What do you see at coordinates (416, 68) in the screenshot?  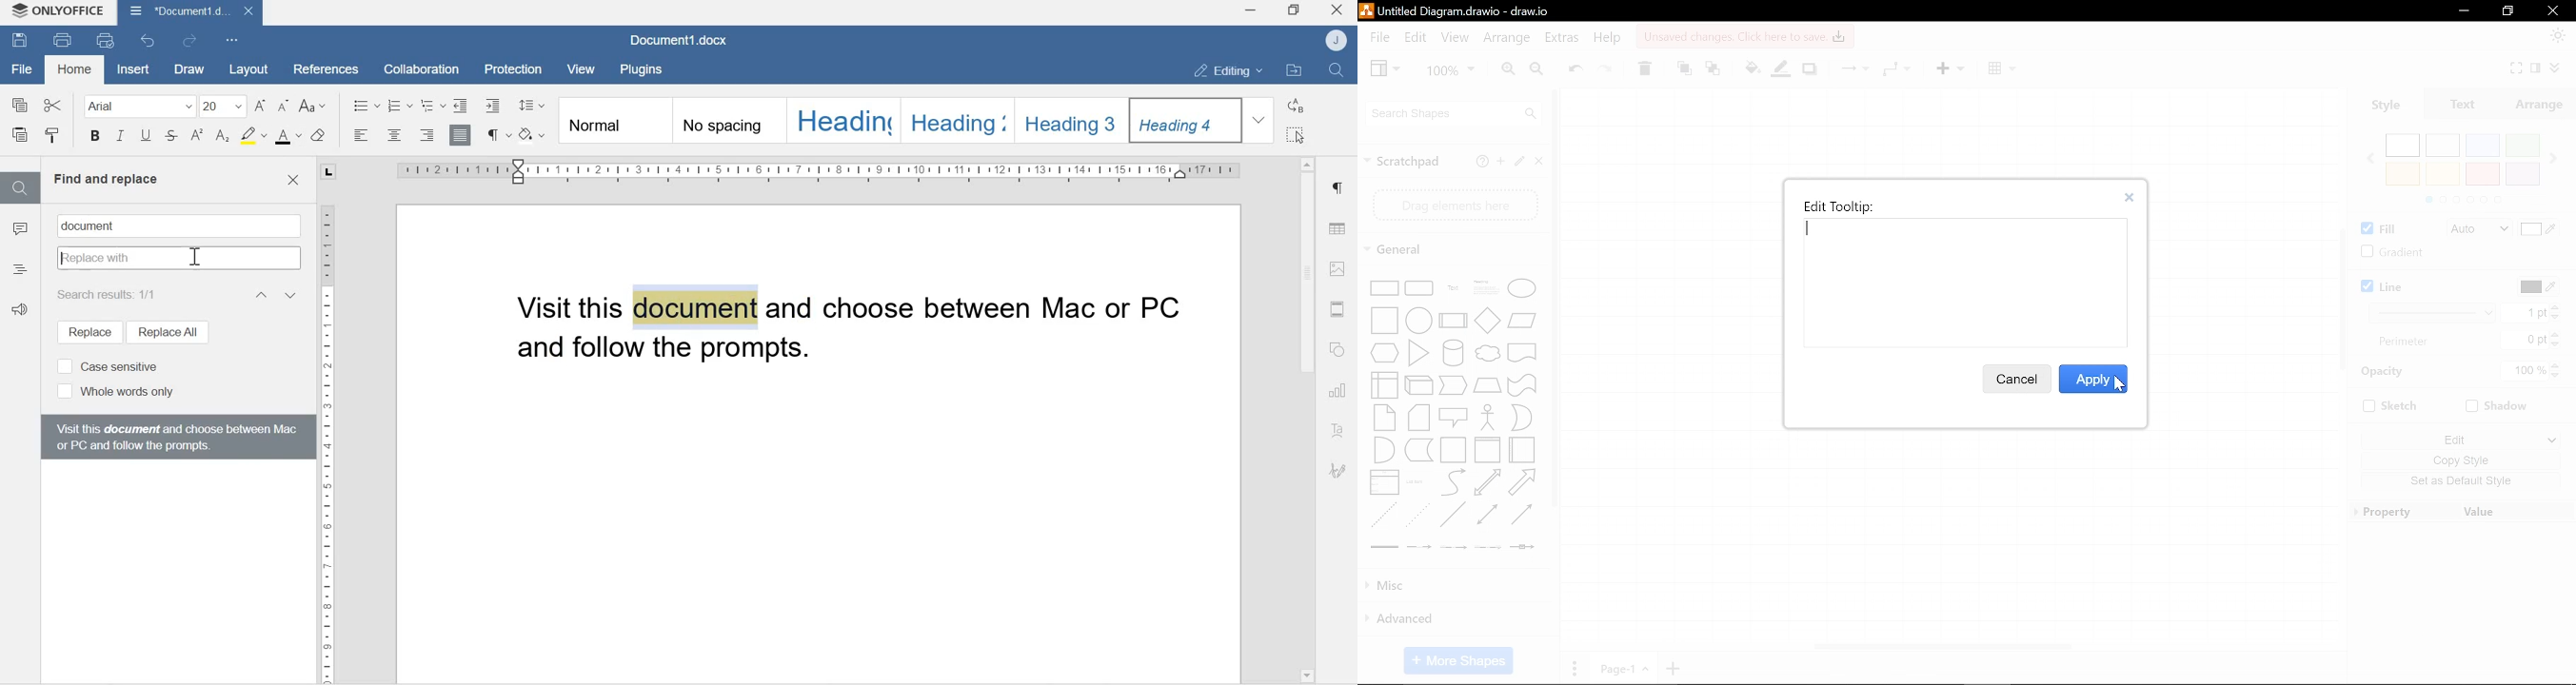 I see `Collaboration` at bounding box center [416, 68].